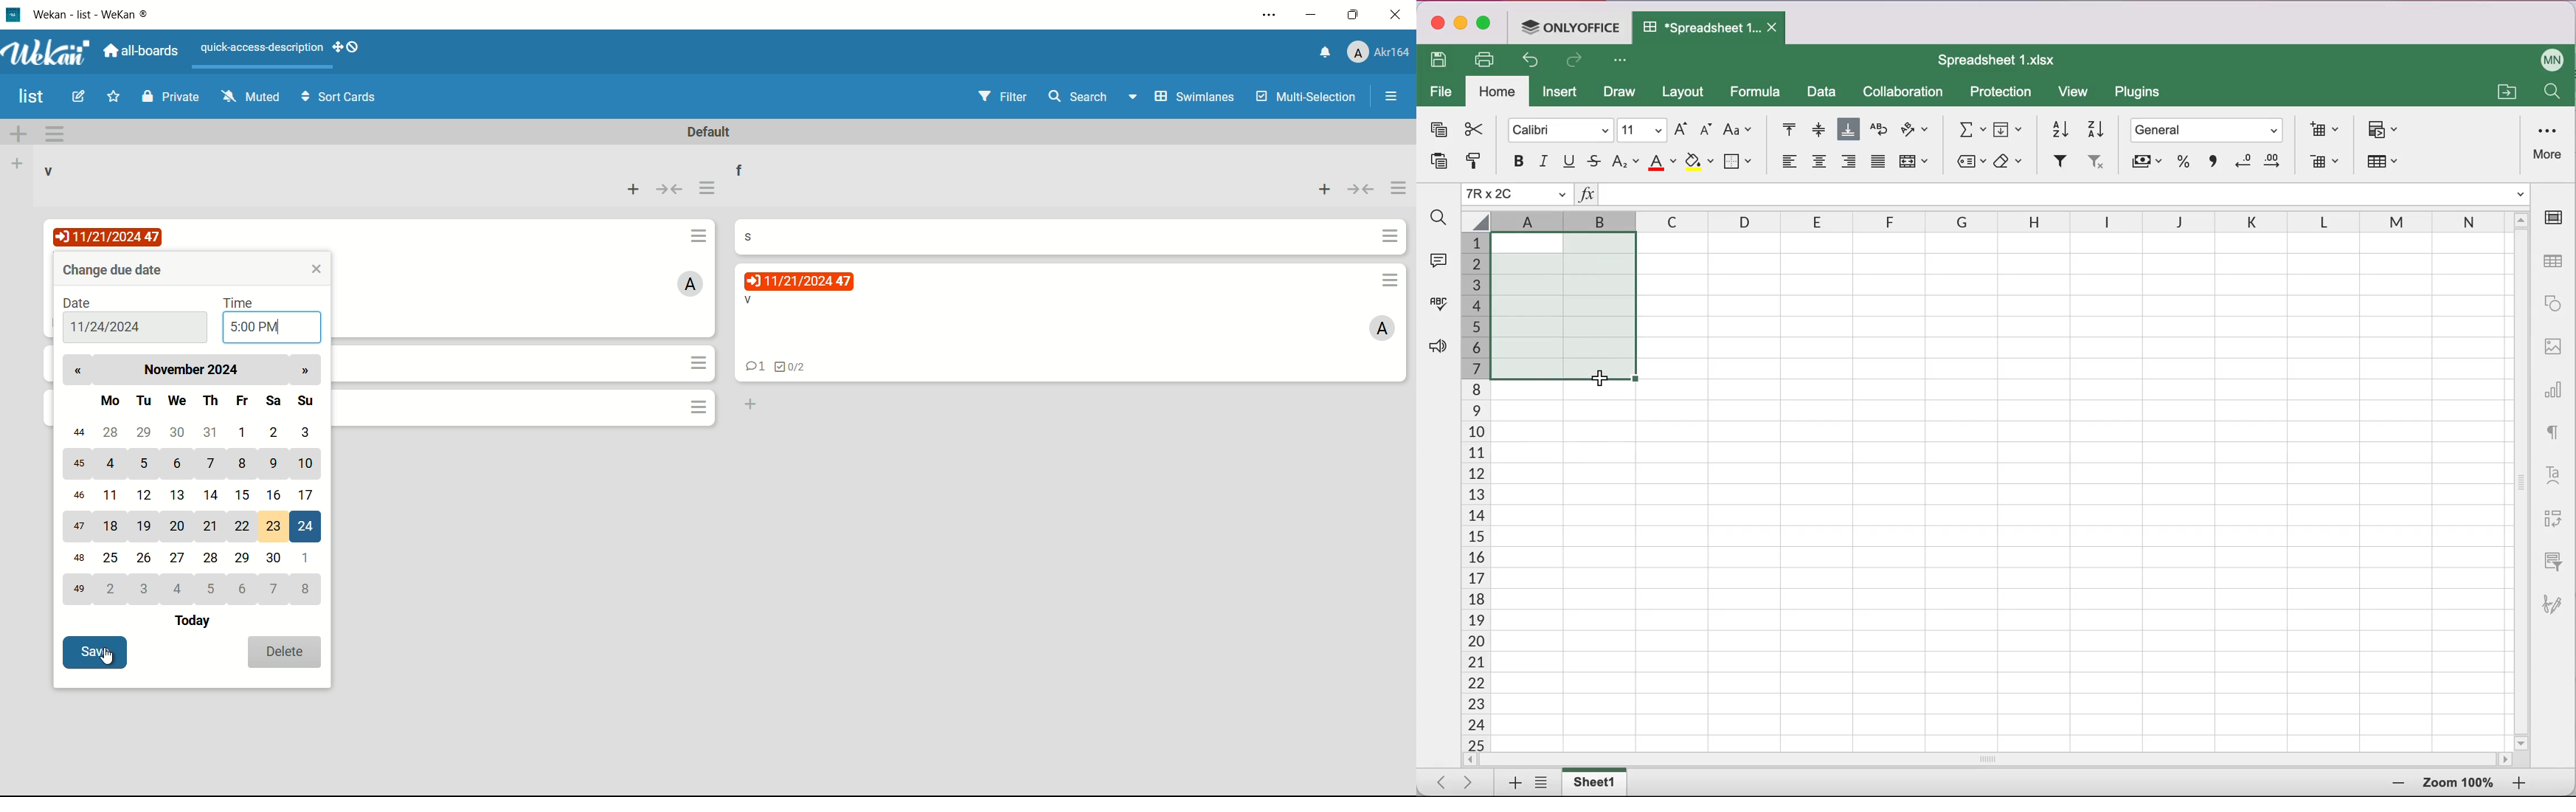 This screenshot has width=2576, height=812. Describe the element at coordinates (755, 235) in the screenshot. I see `card name` at that location.